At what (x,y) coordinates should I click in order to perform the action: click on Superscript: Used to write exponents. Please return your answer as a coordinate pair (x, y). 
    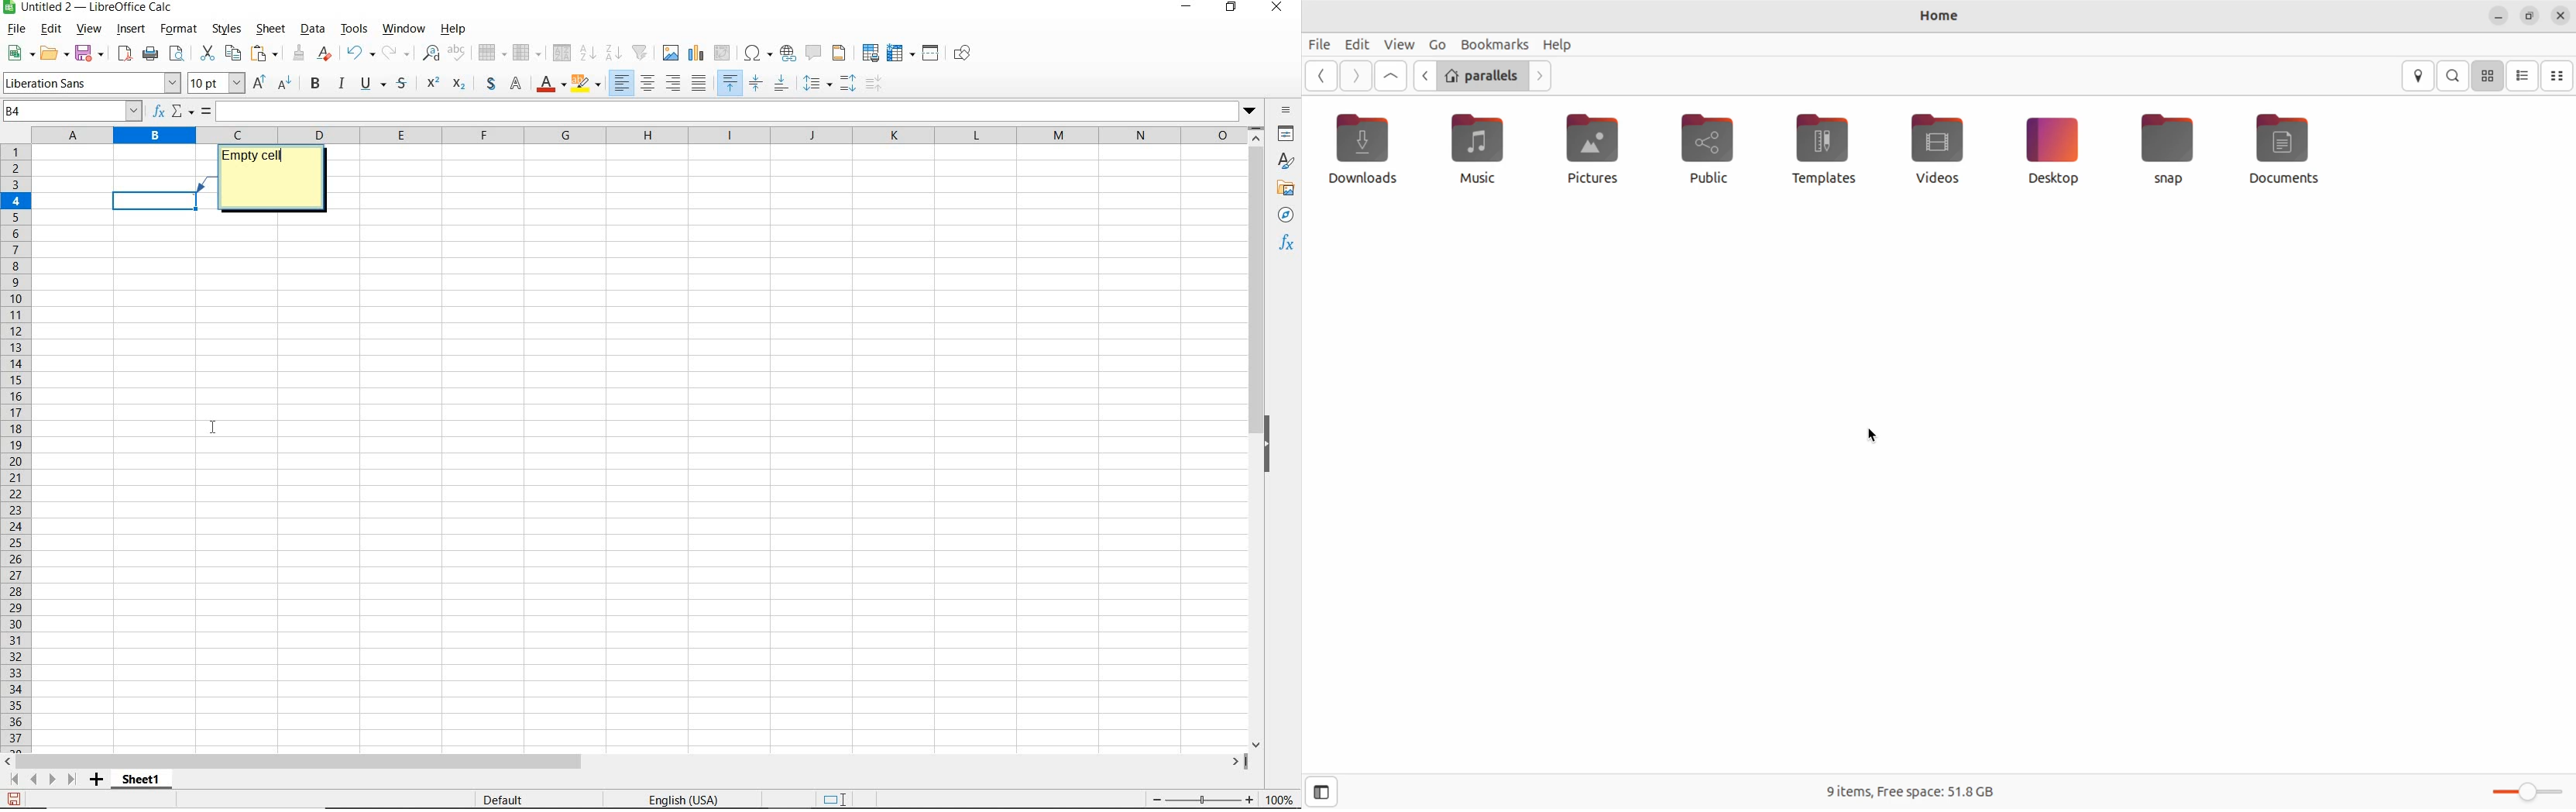
    Looking at the image, I should click on (459, 82).